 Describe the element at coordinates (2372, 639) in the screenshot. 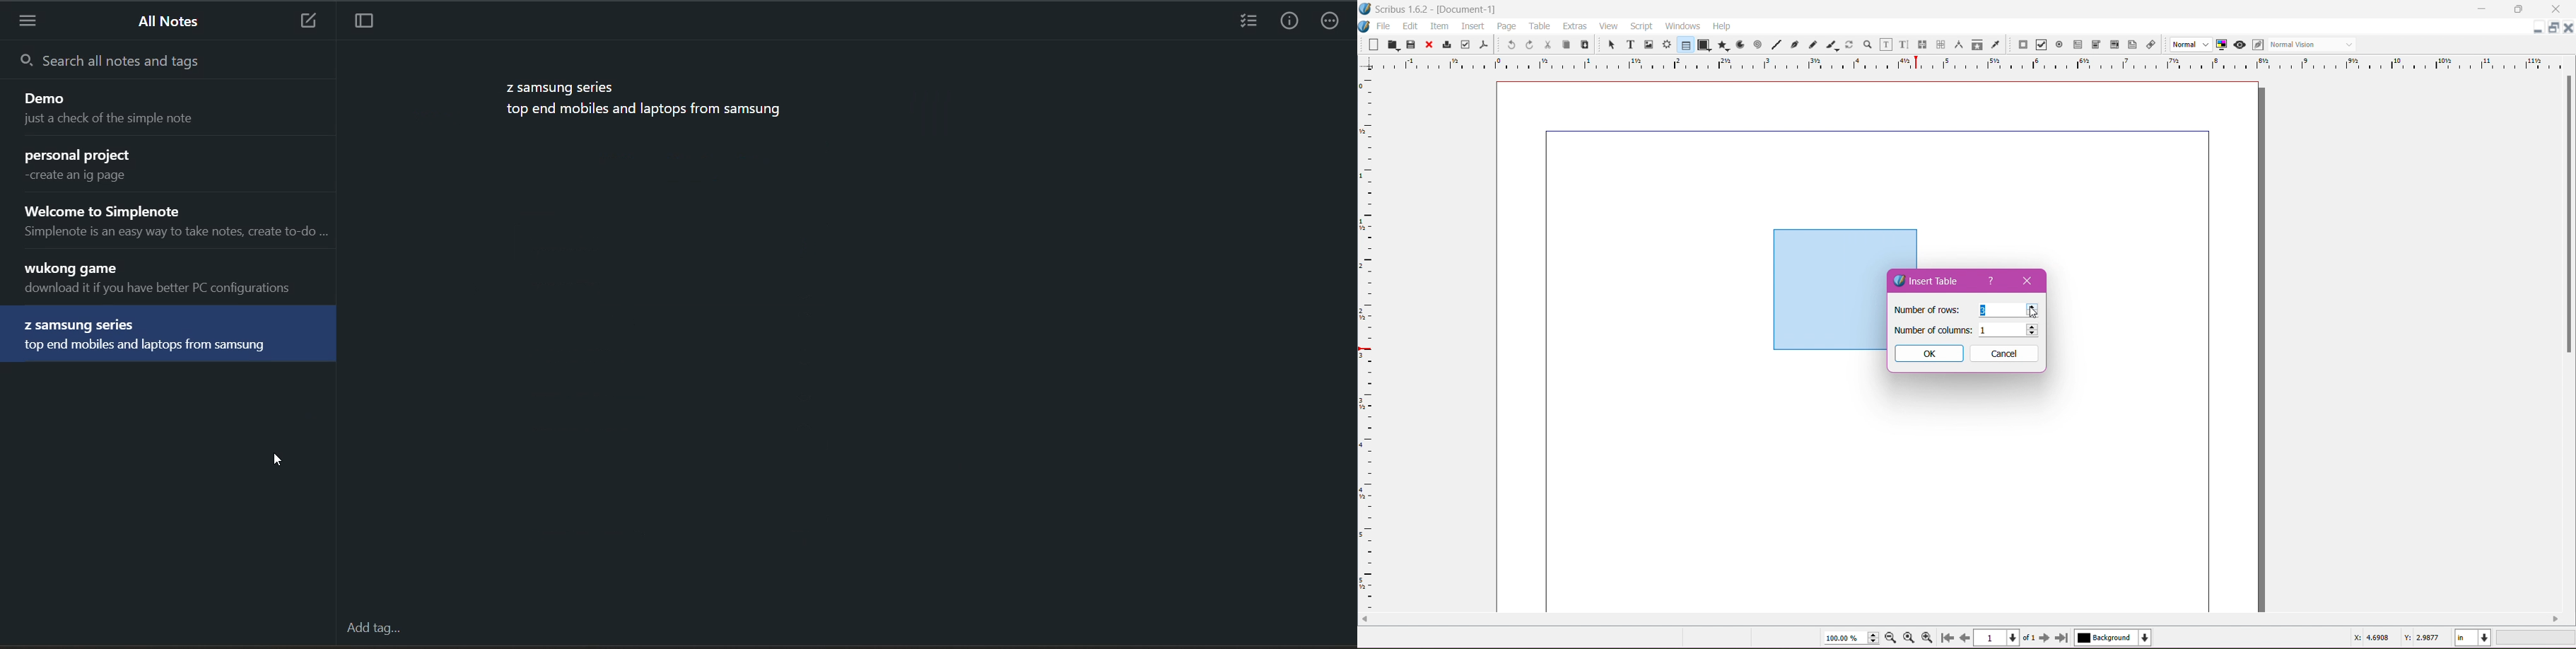

I see `X: 4.6908` at that location.